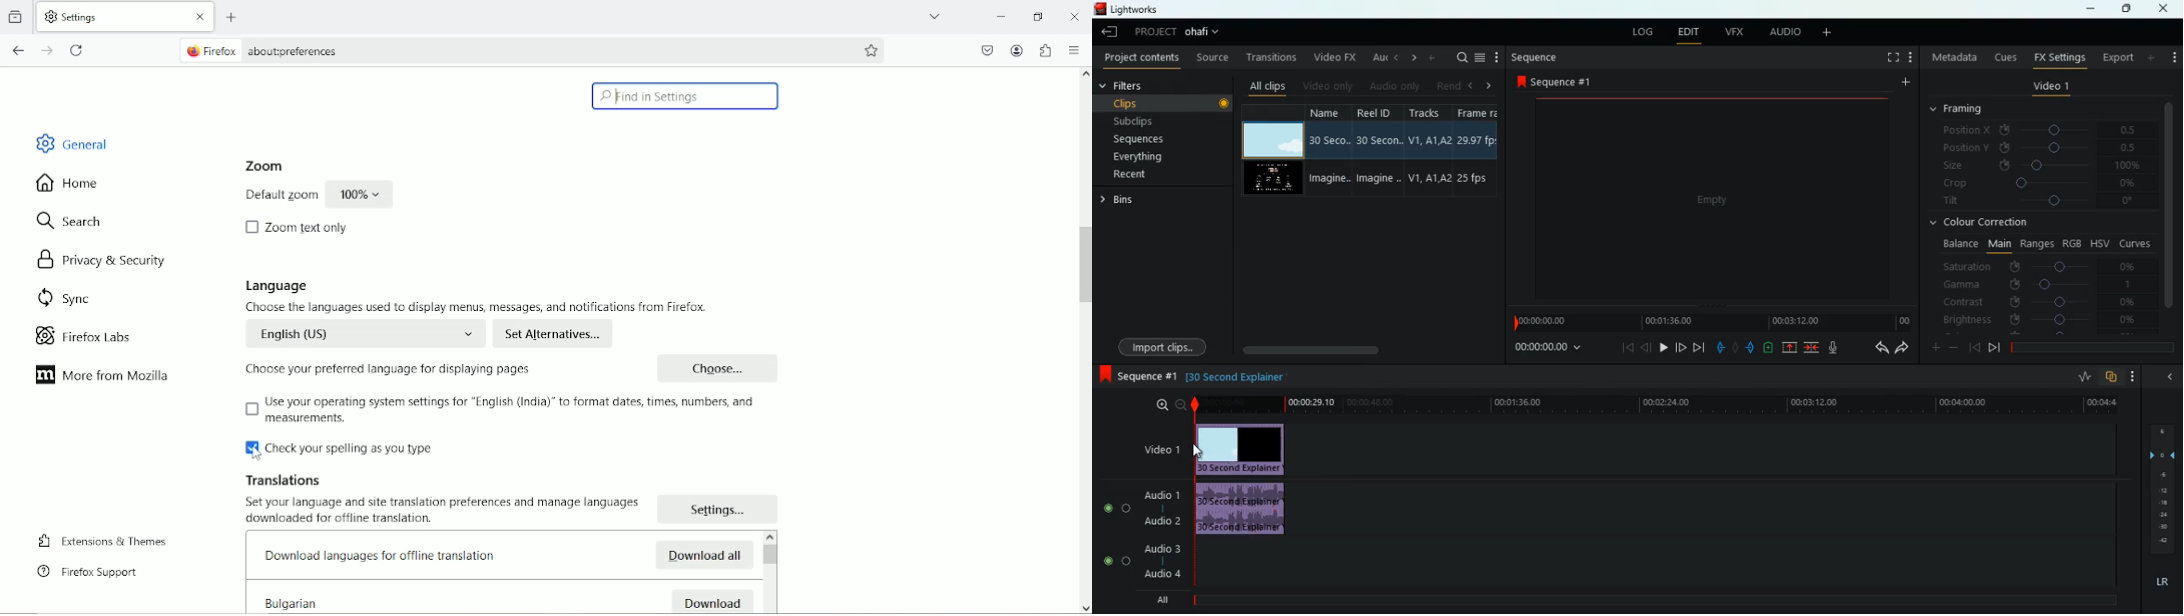  I want to click on Vertical scrollbar, so click(771, 555).